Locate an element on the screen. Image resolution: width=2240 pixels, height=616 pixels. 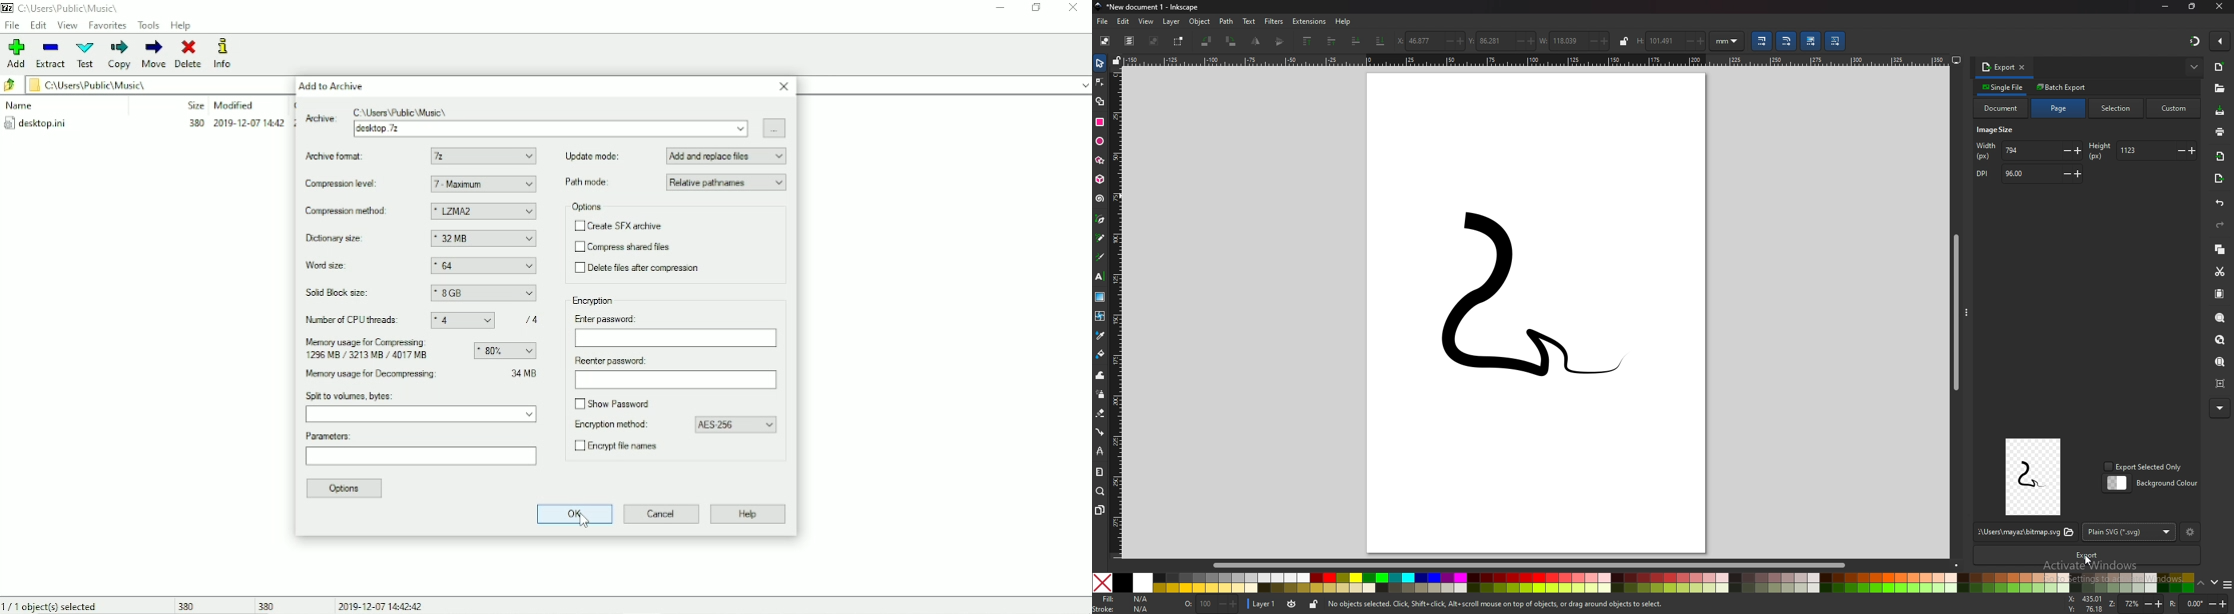
up is located at coordinates (2201, 583).